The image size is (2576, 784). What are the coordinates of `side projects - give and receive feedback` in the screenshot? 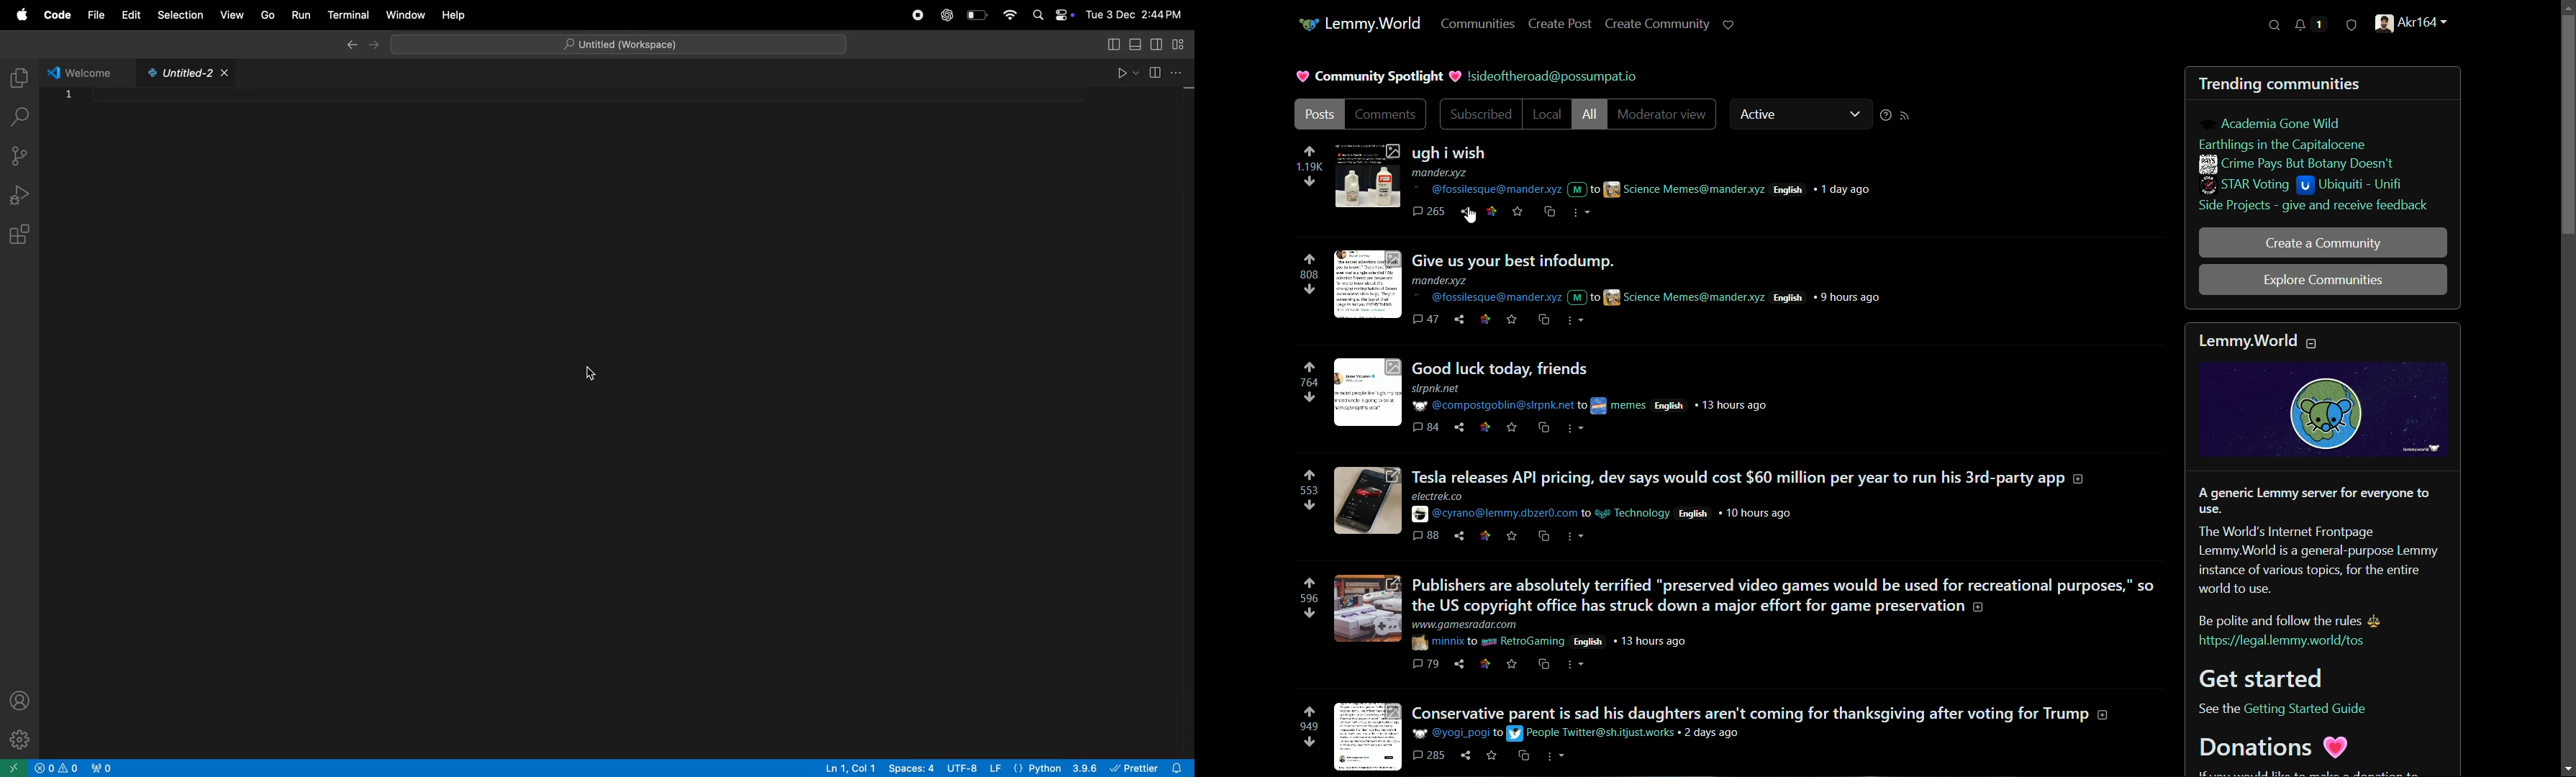 It's located at (2313, 207).